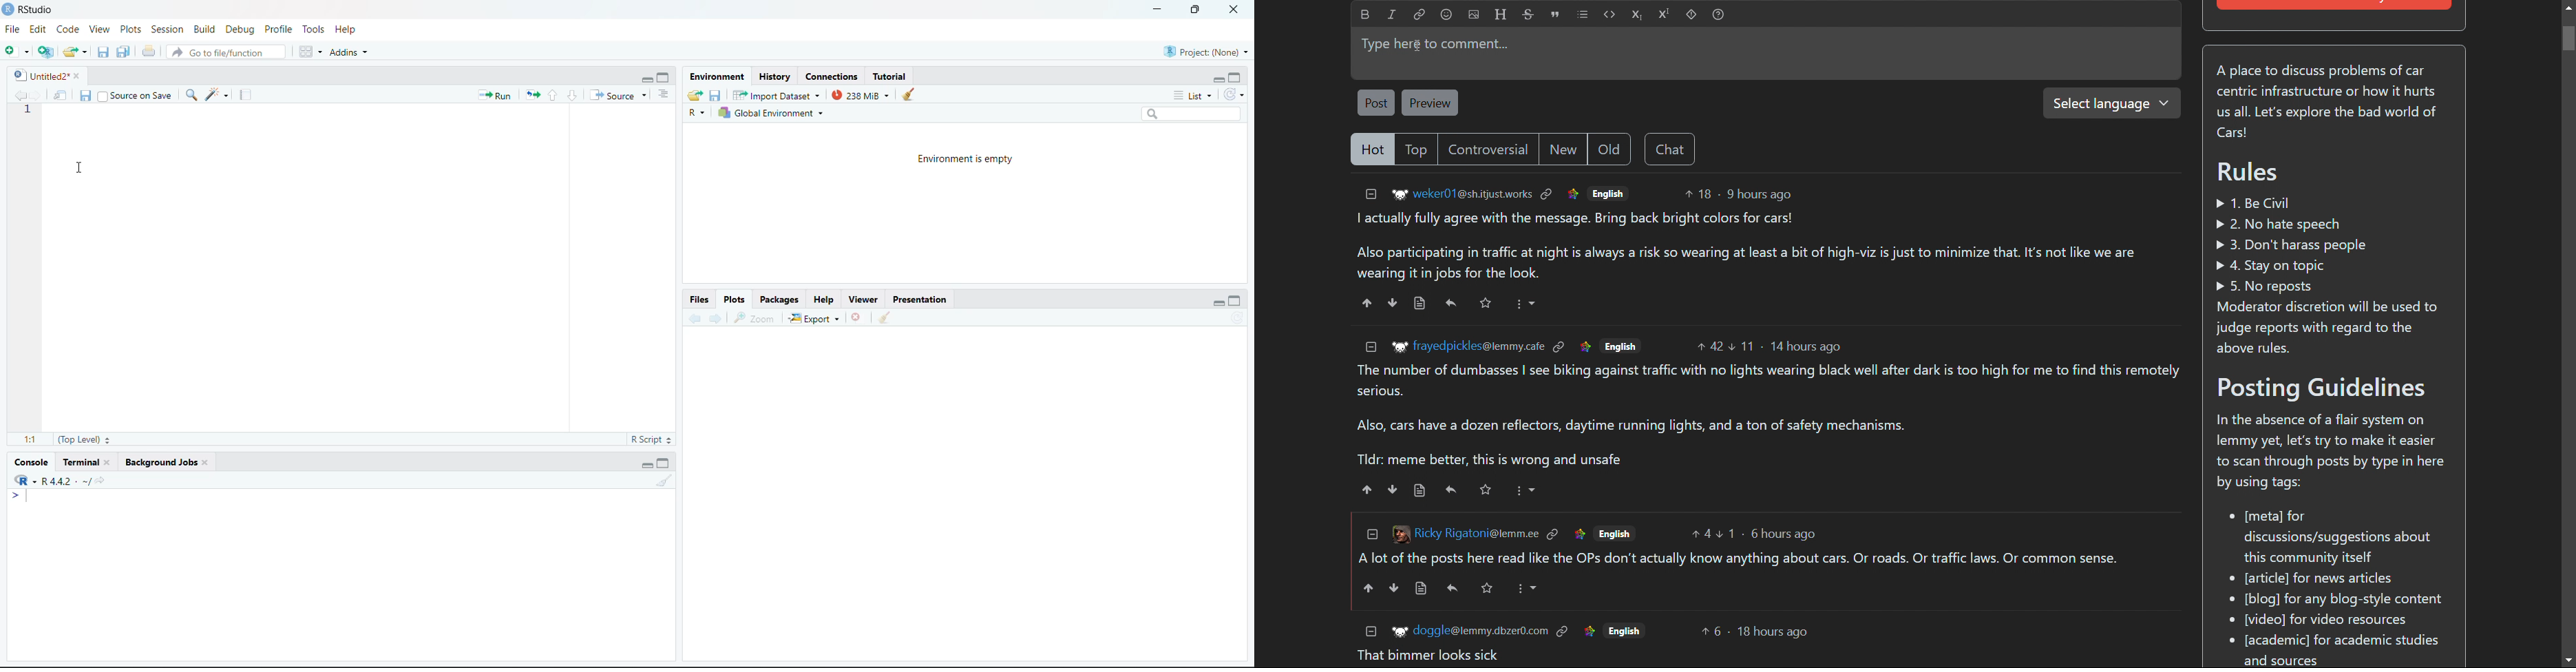  Describe the element at coordinates (1194, 96) in the screenshot. I see `List` at that location.